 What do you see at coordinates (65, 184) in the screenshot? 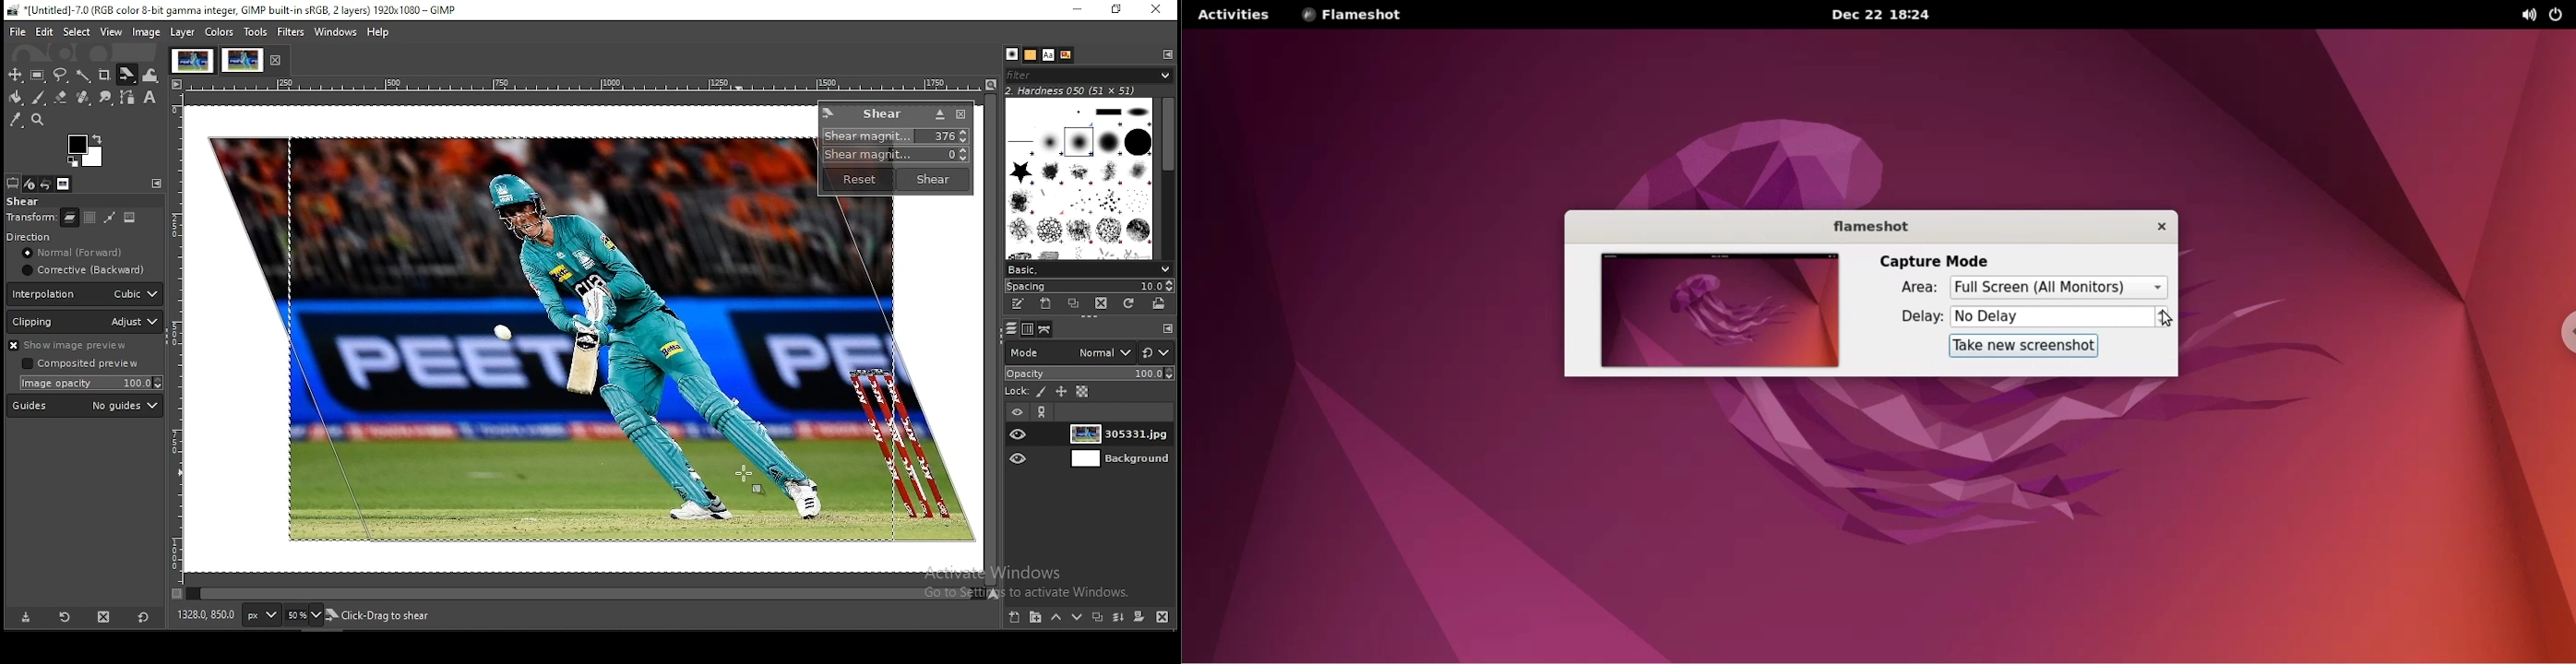
I see `images` at bounding box center [65, 184].